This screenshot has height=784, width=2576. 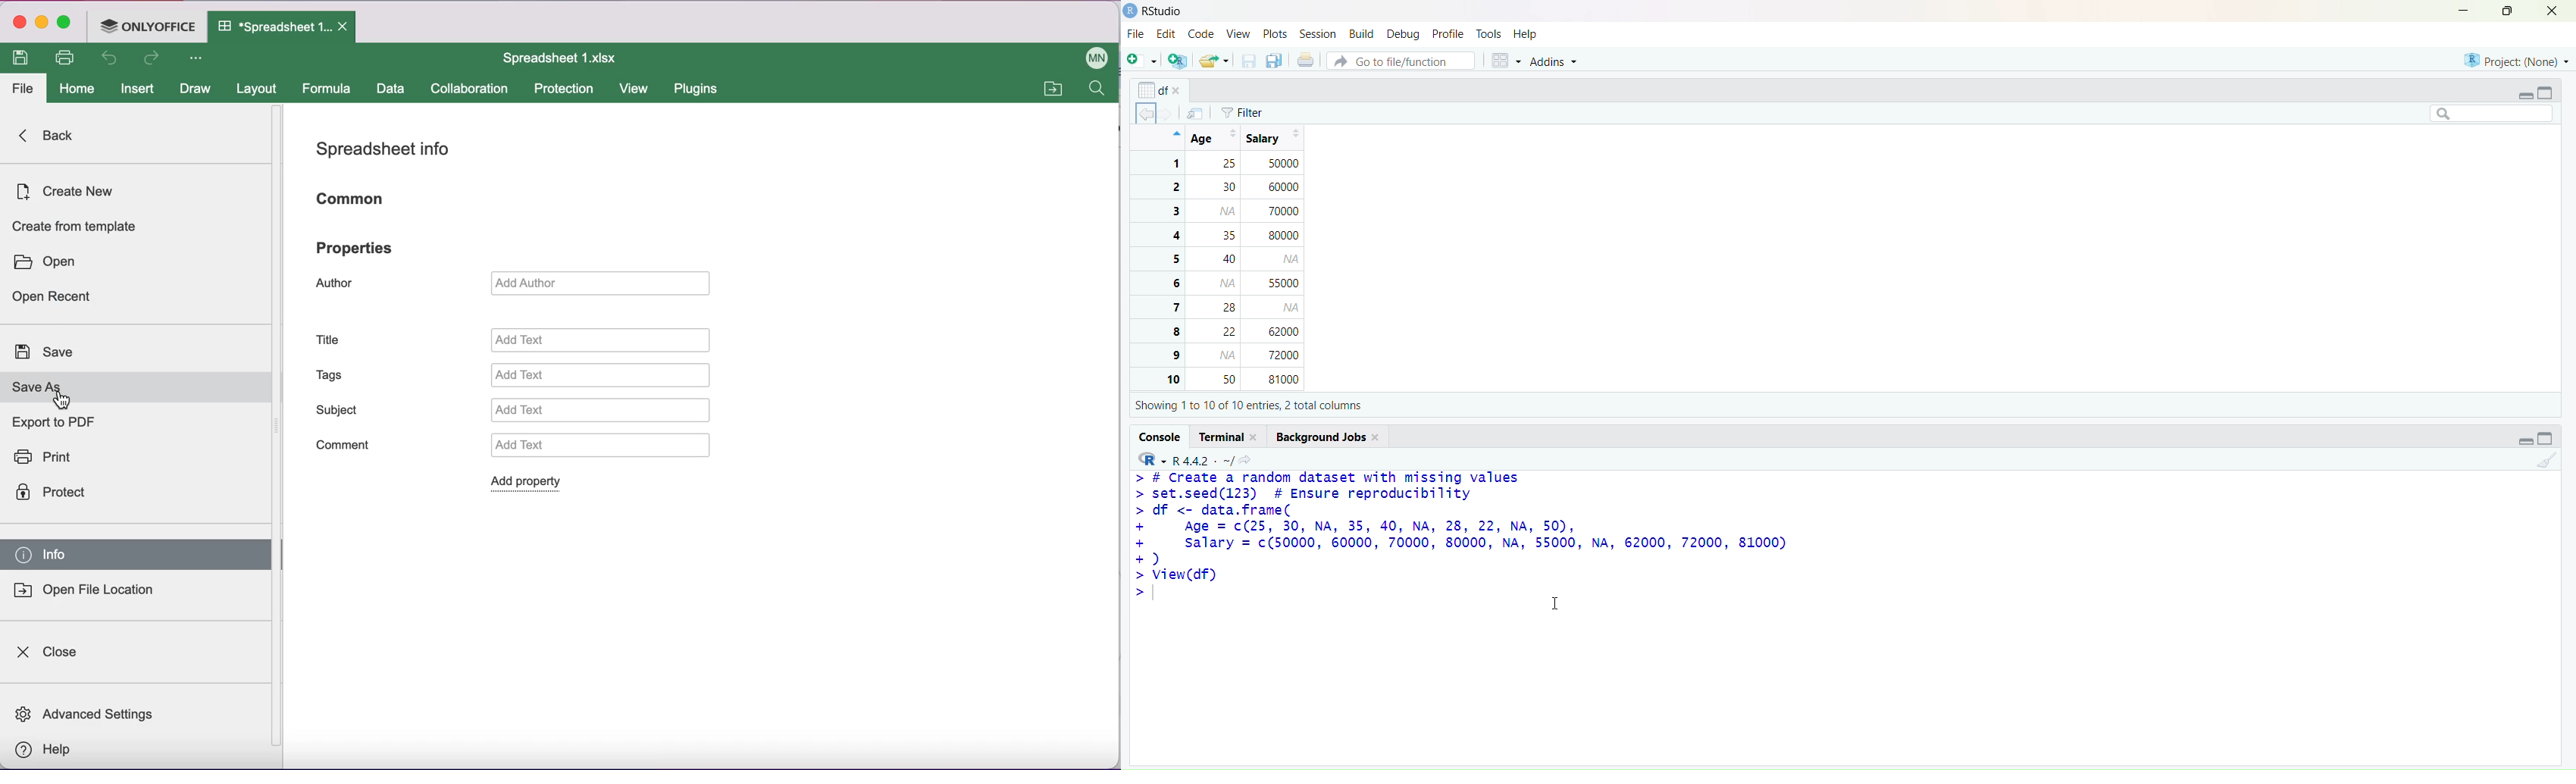 What do you see at coordinates (1558, 64) in the screenshot?
I see `addins` at bounding box center [1558, 64].